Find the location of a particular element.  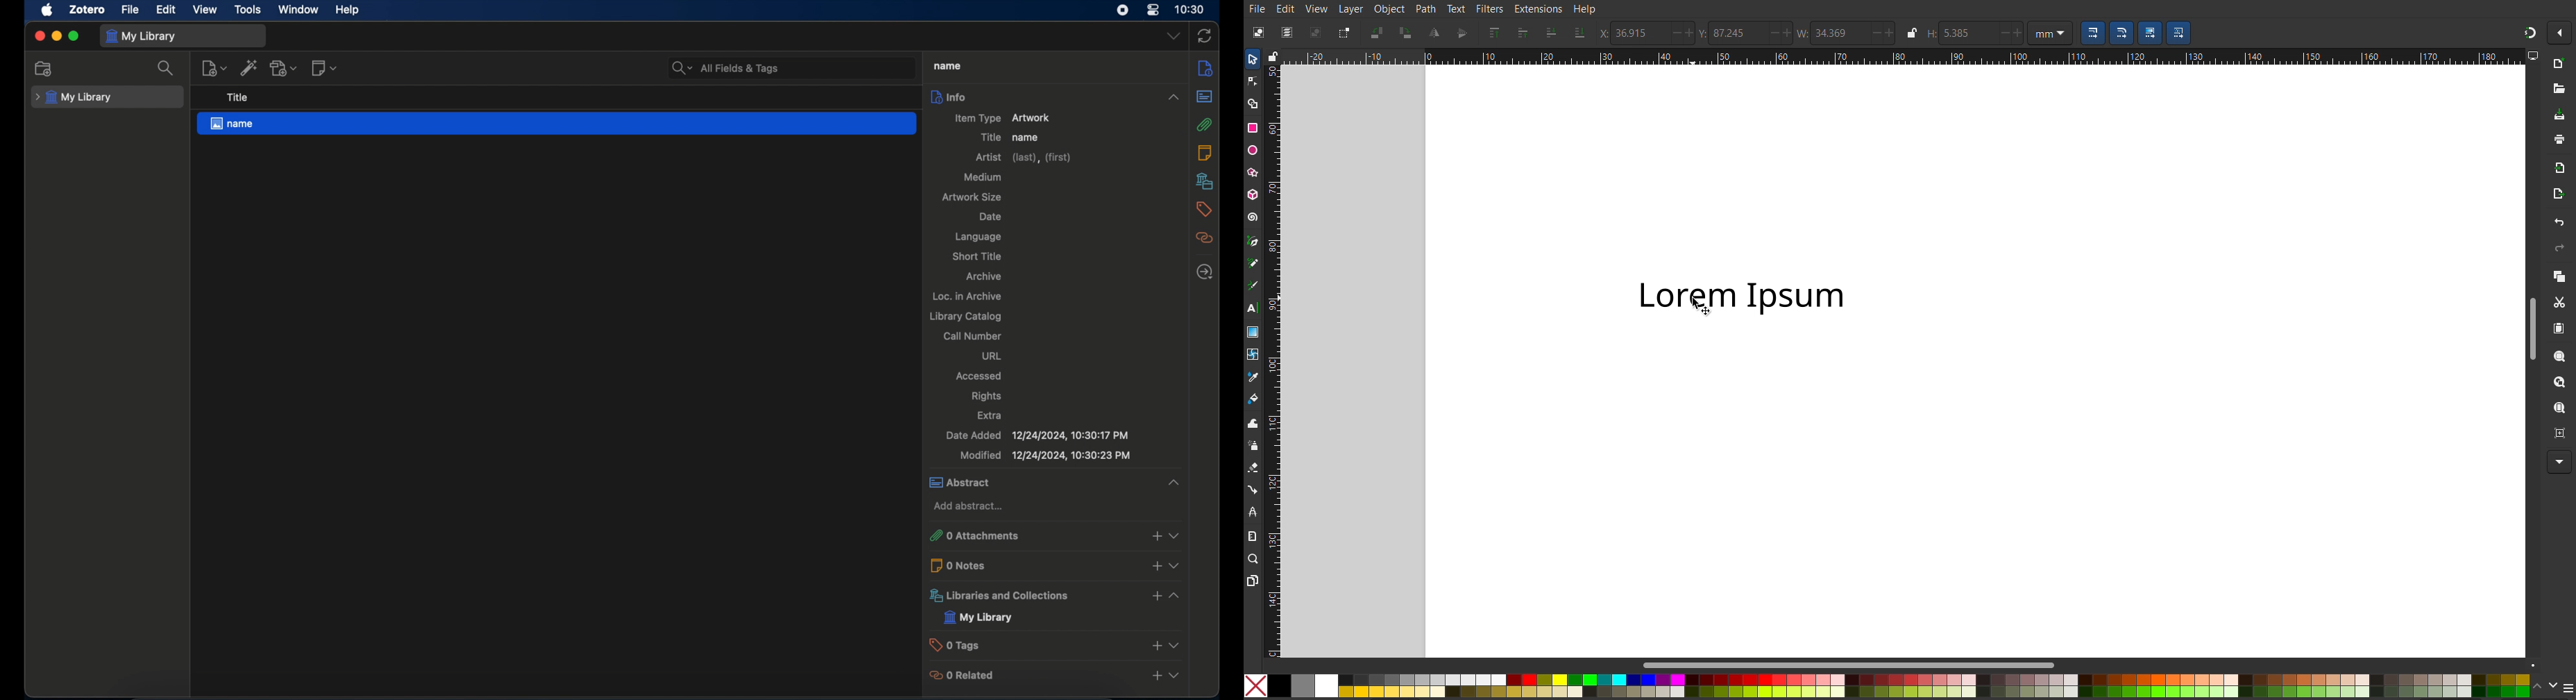

add attachments is located at coordinates (284, 68).